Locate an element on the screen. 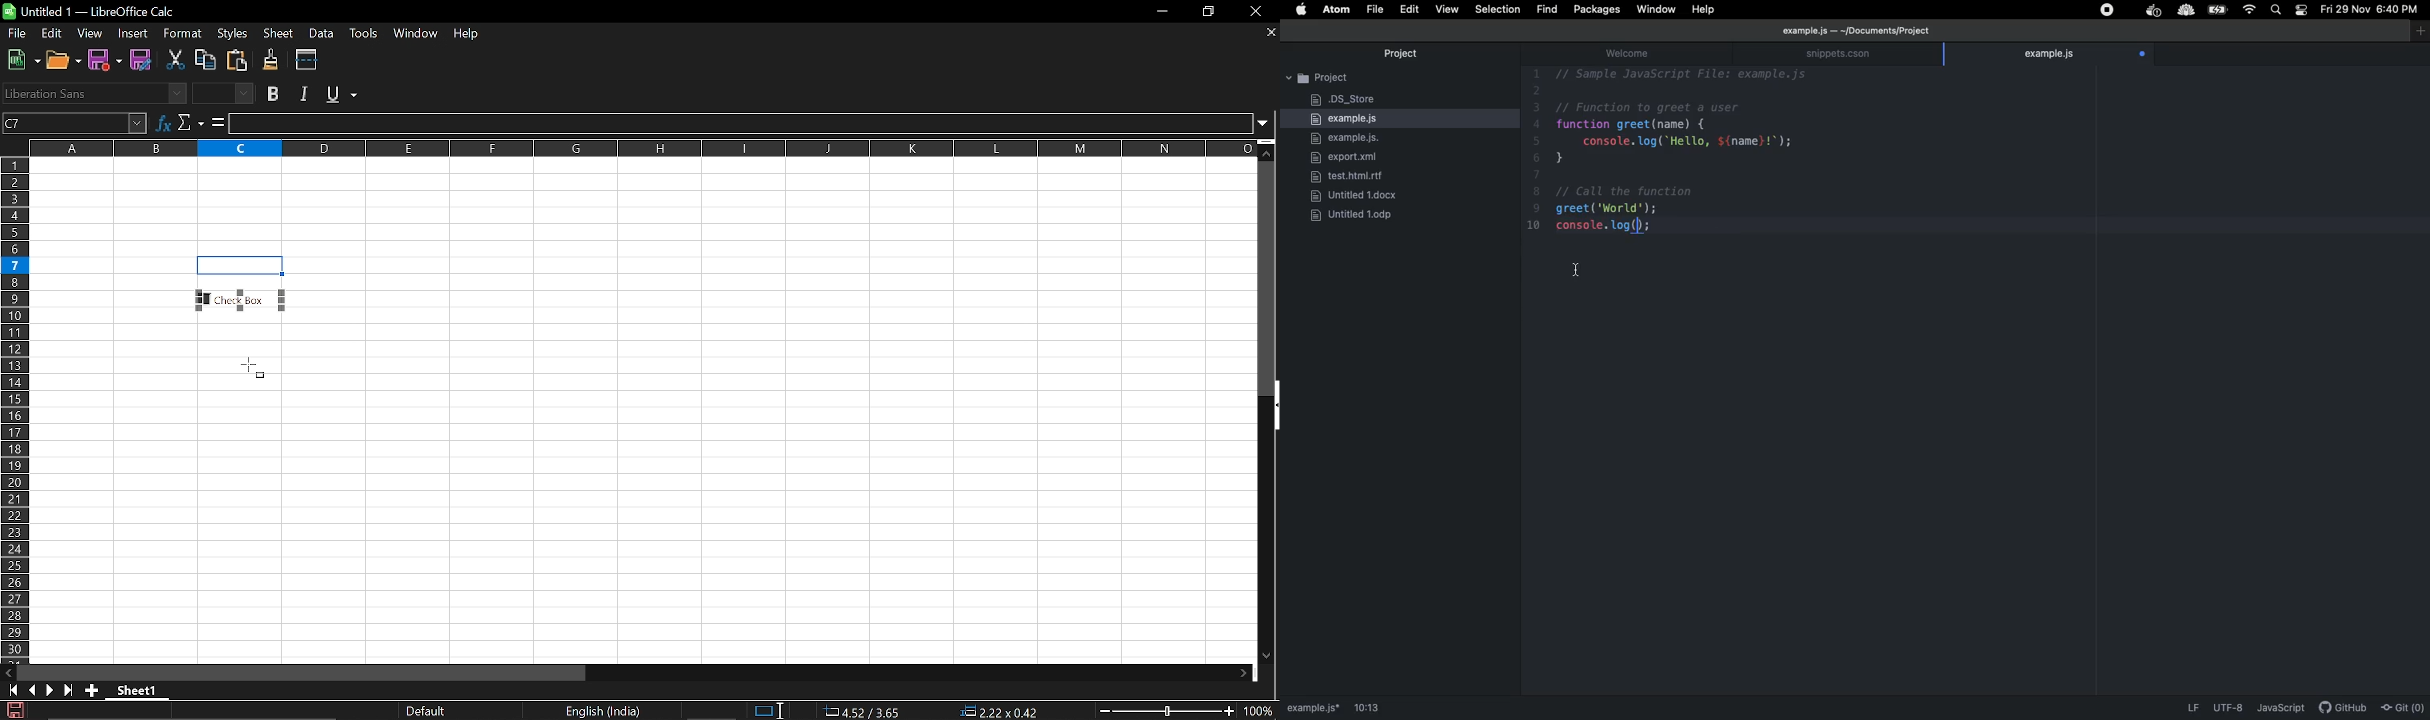 The image size is (2436, 728). Rows is located at coordinates (16, 409).